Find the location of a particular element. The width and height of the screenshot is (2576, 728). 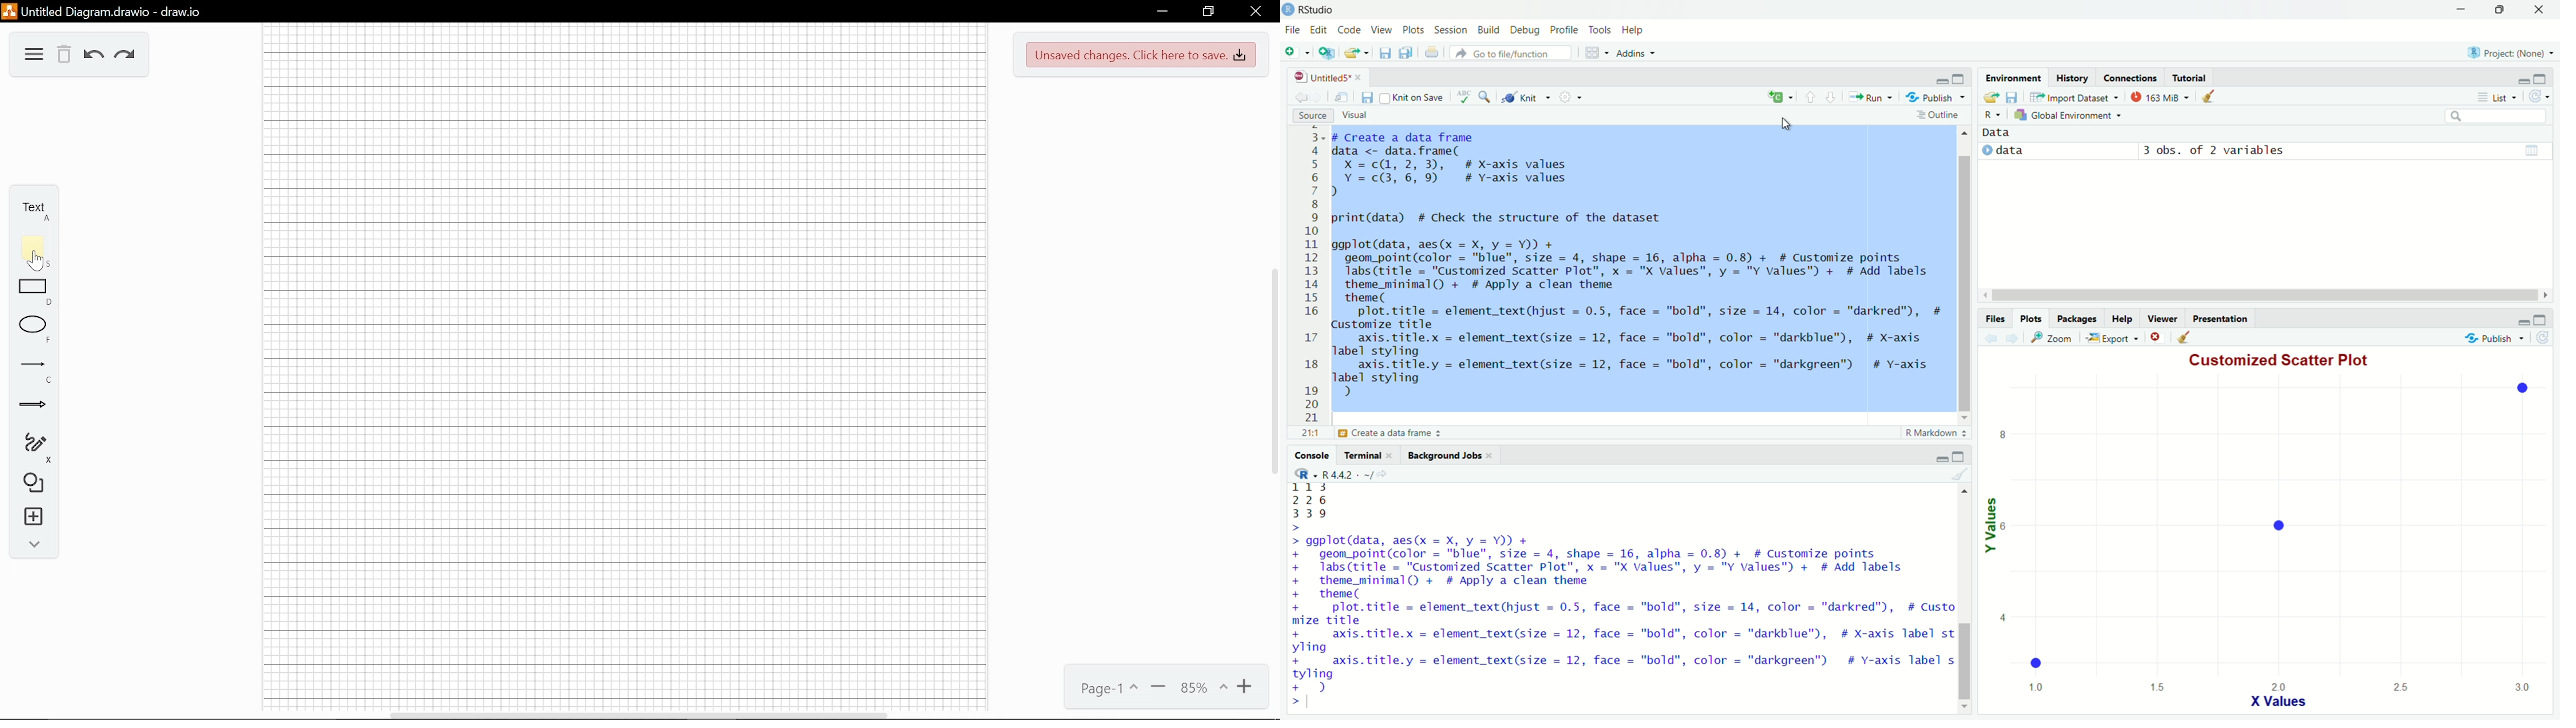

Import dataset is located at coordinates (2075, 97).